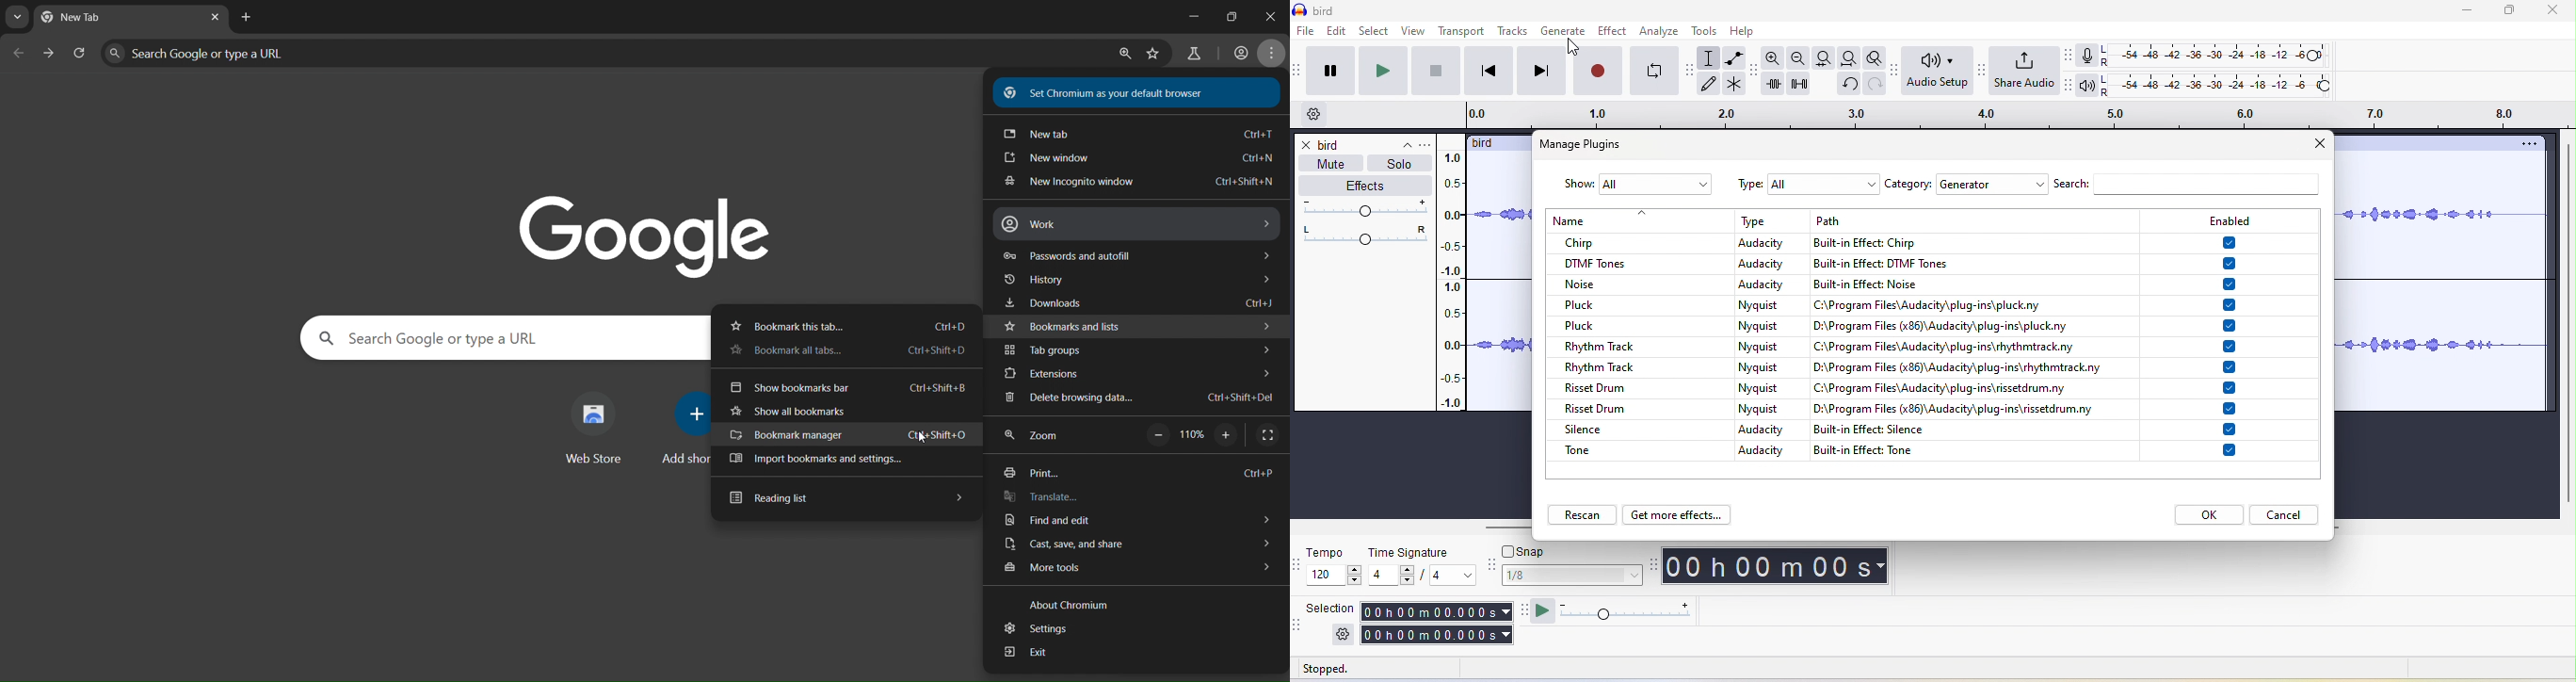  I want to click on redo, so click(1873, 84).